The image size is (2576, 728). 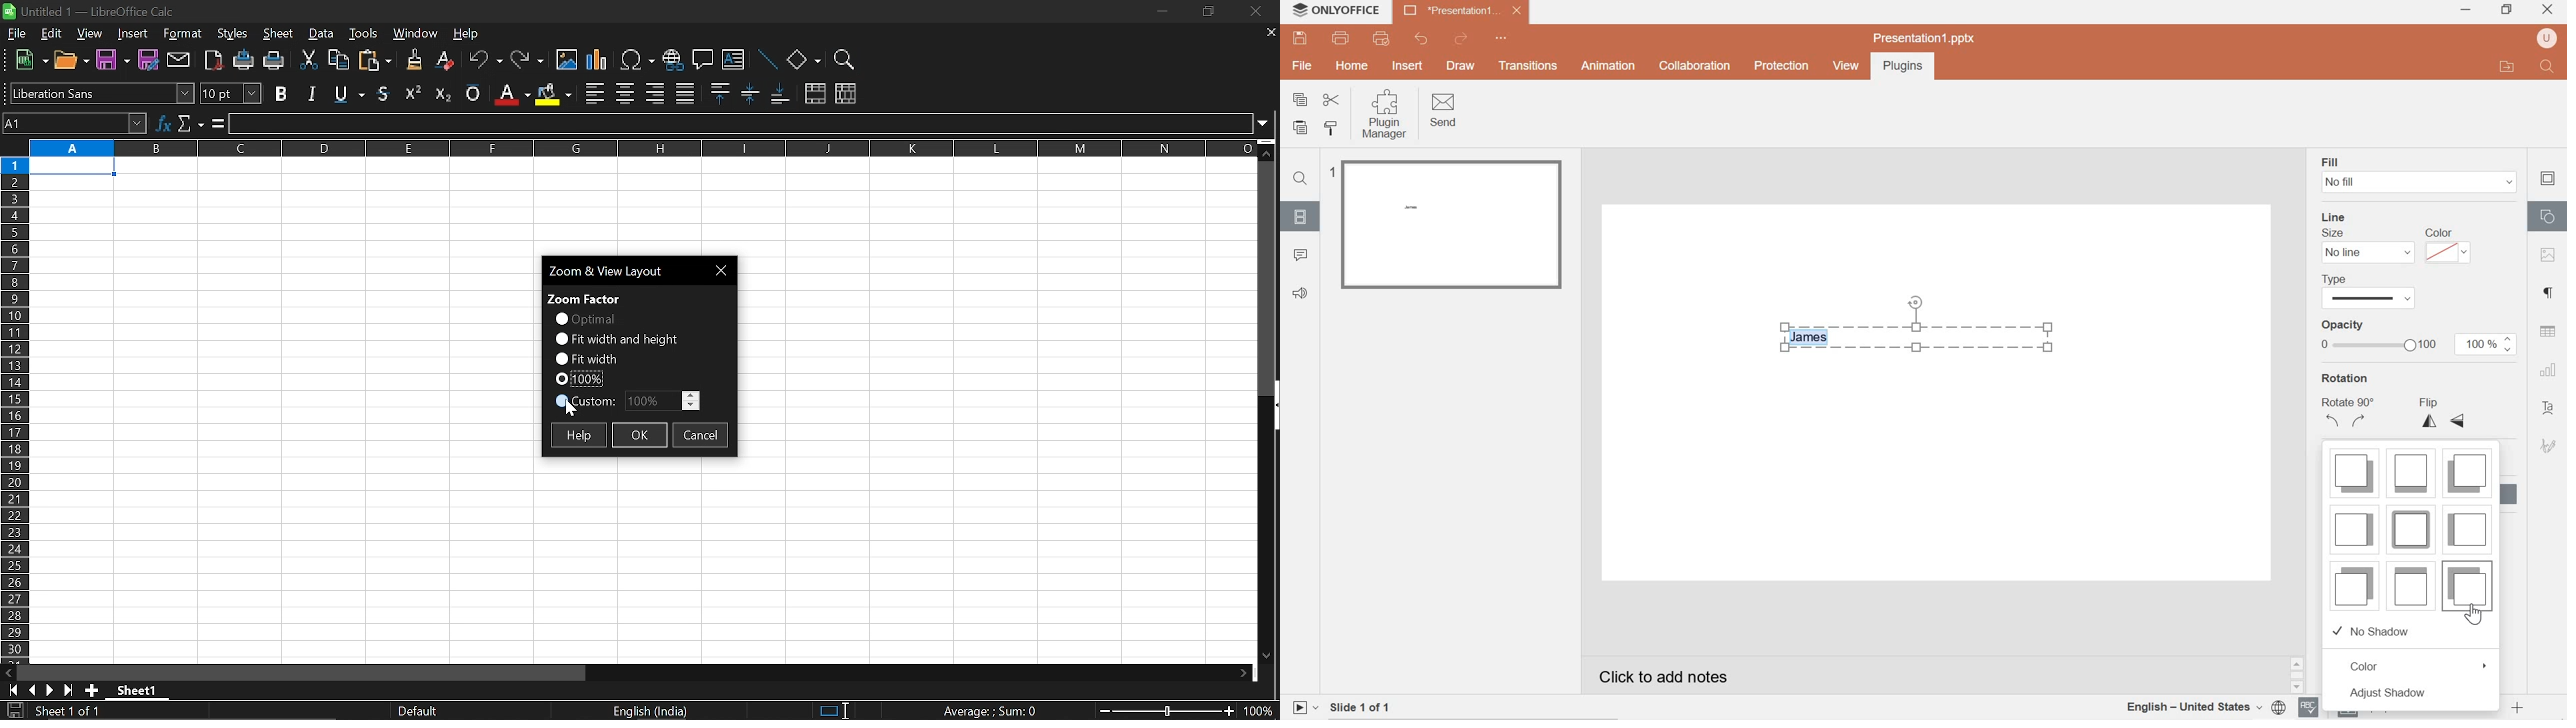 I want to click on print directly, so click(x=244, y=62).